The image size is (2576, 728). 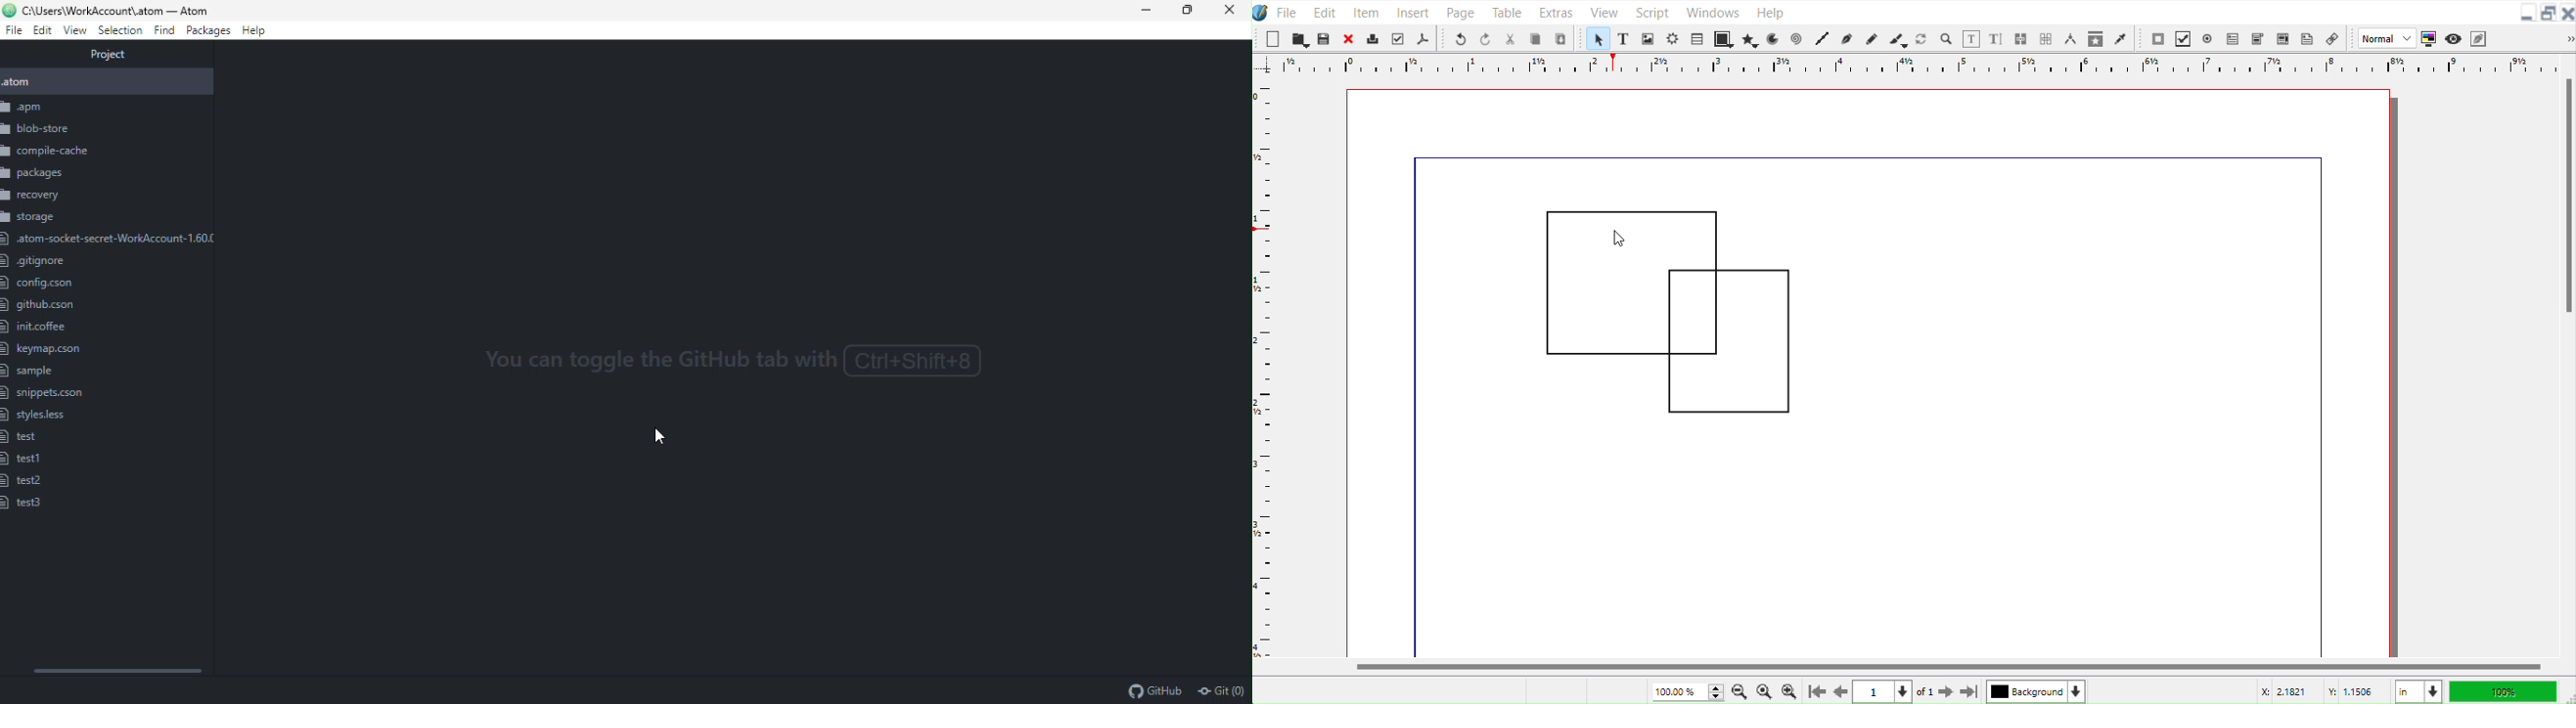 What do you see at coordinates (120, 31) in the screenshot?
I see `Selection` at bounding box center [120, 31].